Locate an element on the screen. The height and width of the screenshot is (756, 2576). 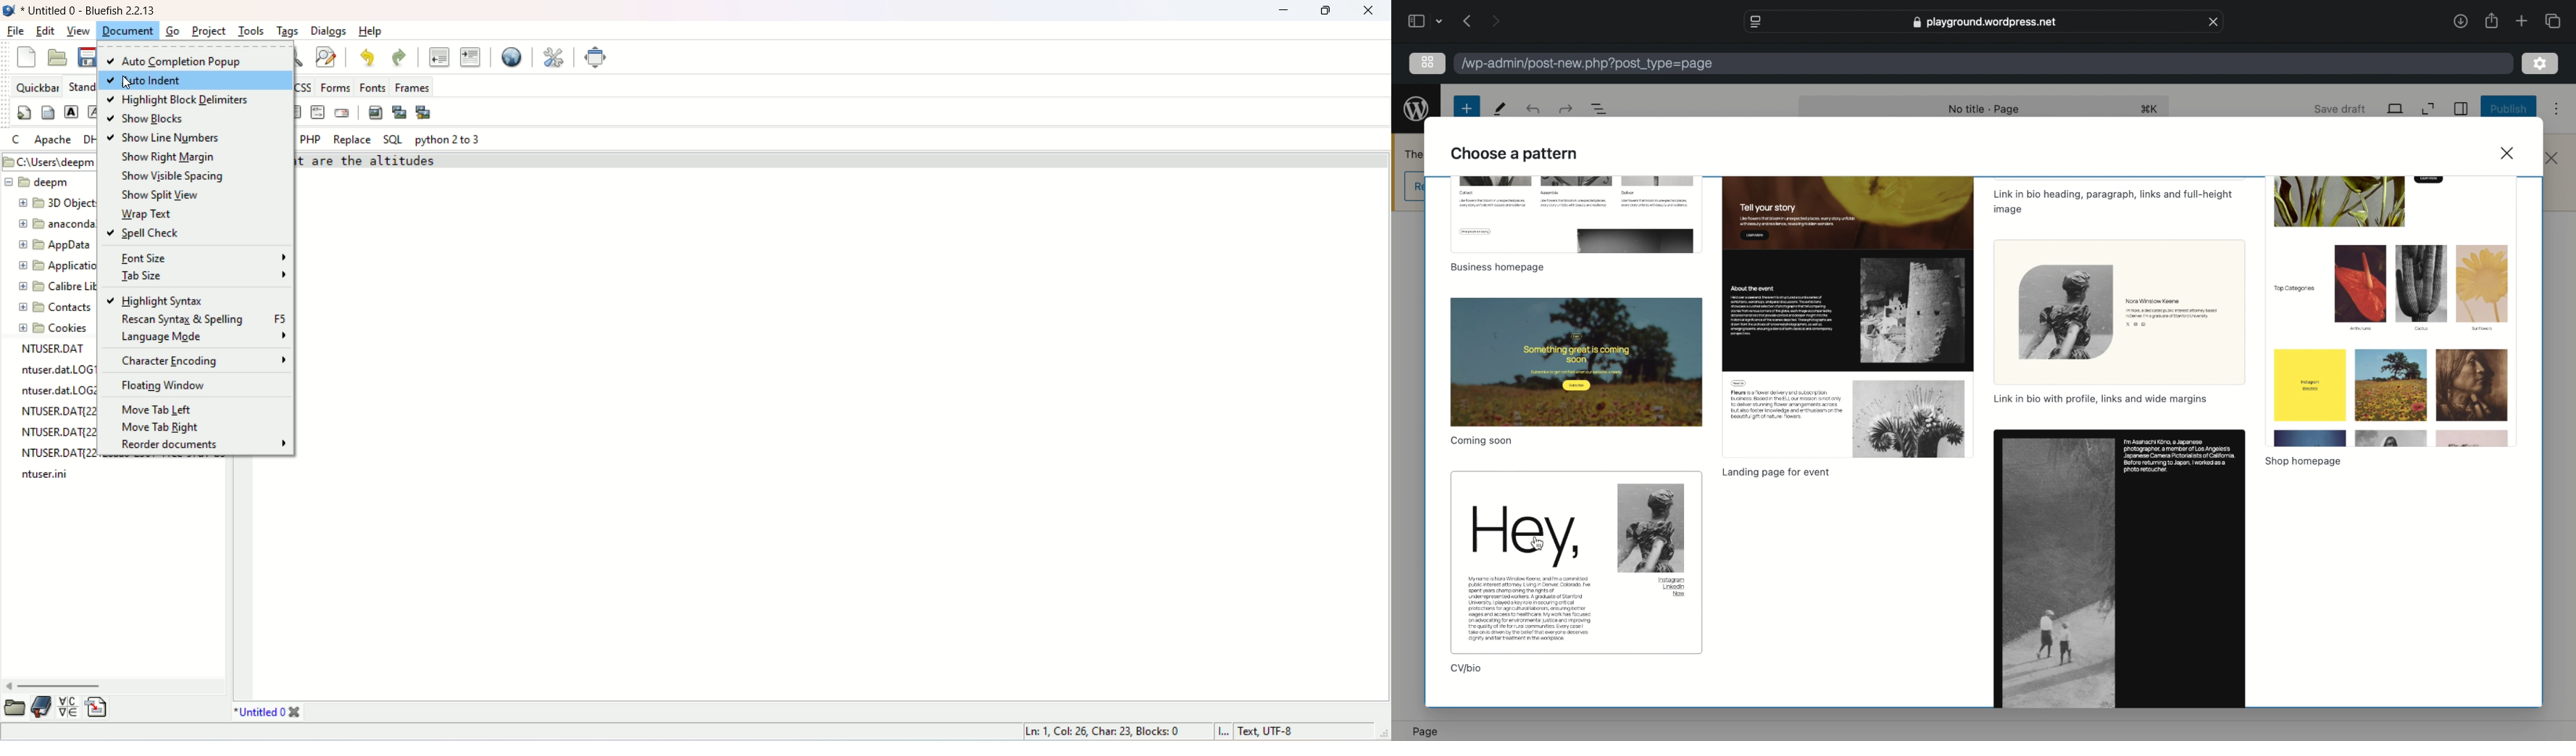
fonts is located at coordinates (372, 86).